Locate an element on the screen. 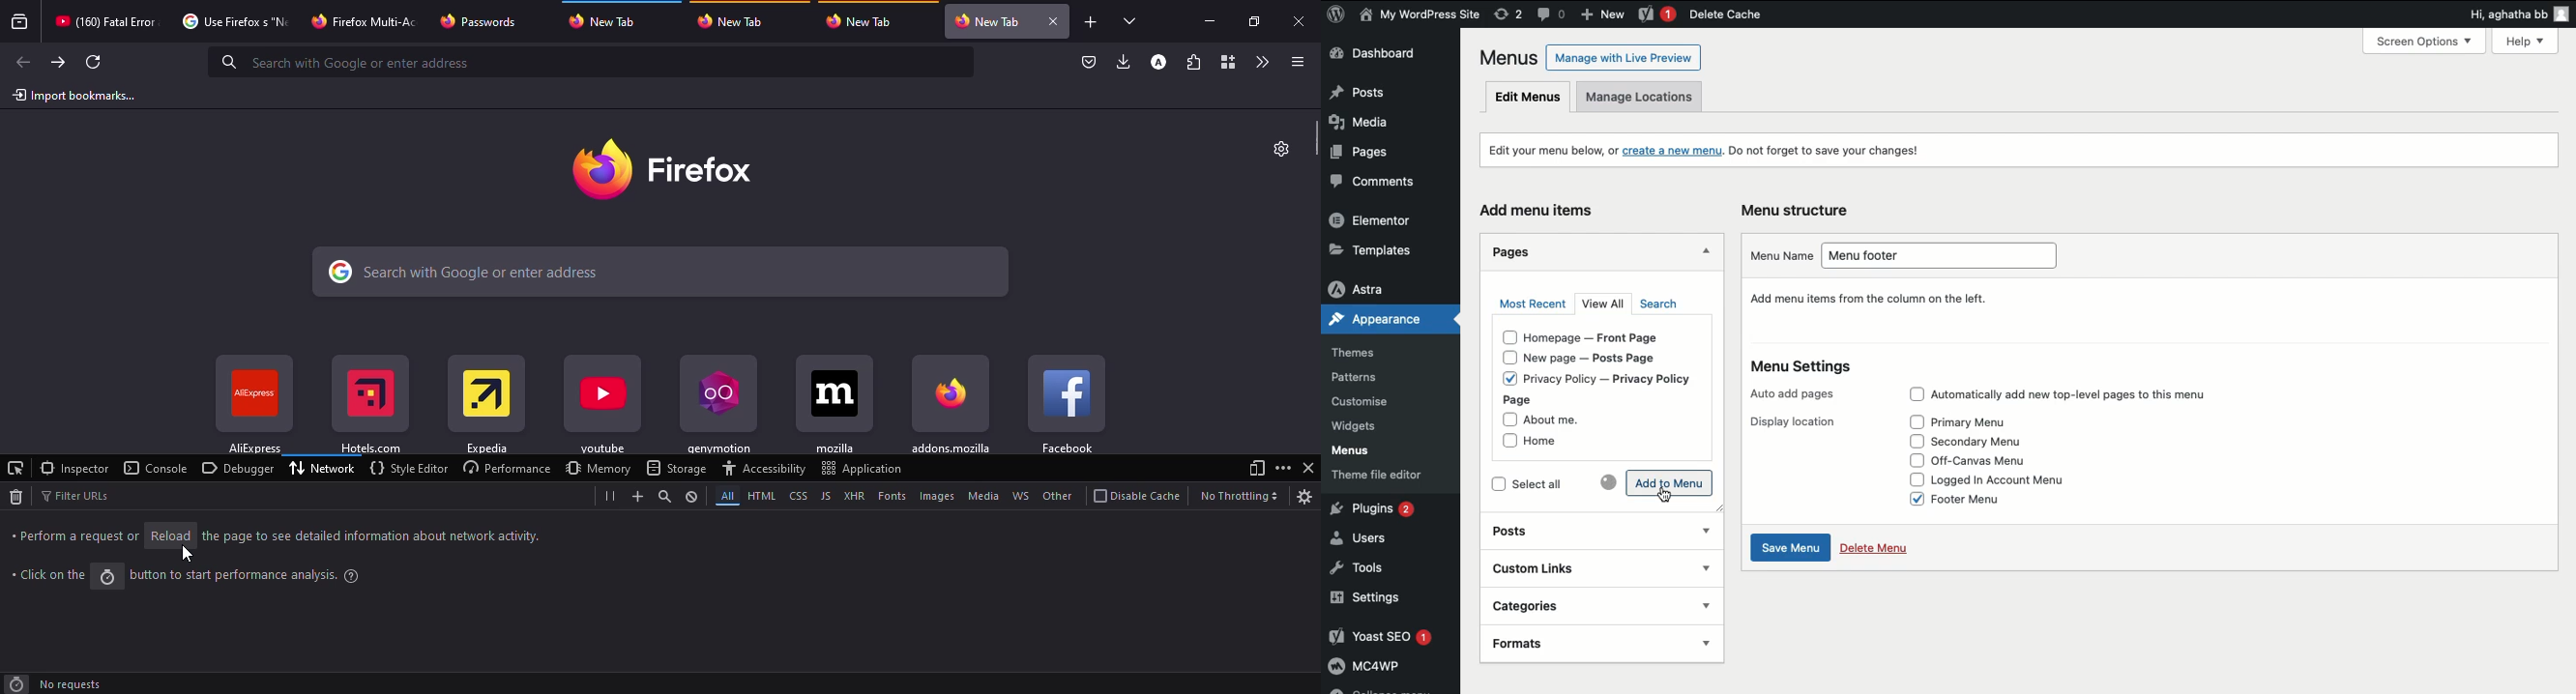 This screenshot has width=2576, height=700. Check box is located at coordinates (1910, 498).